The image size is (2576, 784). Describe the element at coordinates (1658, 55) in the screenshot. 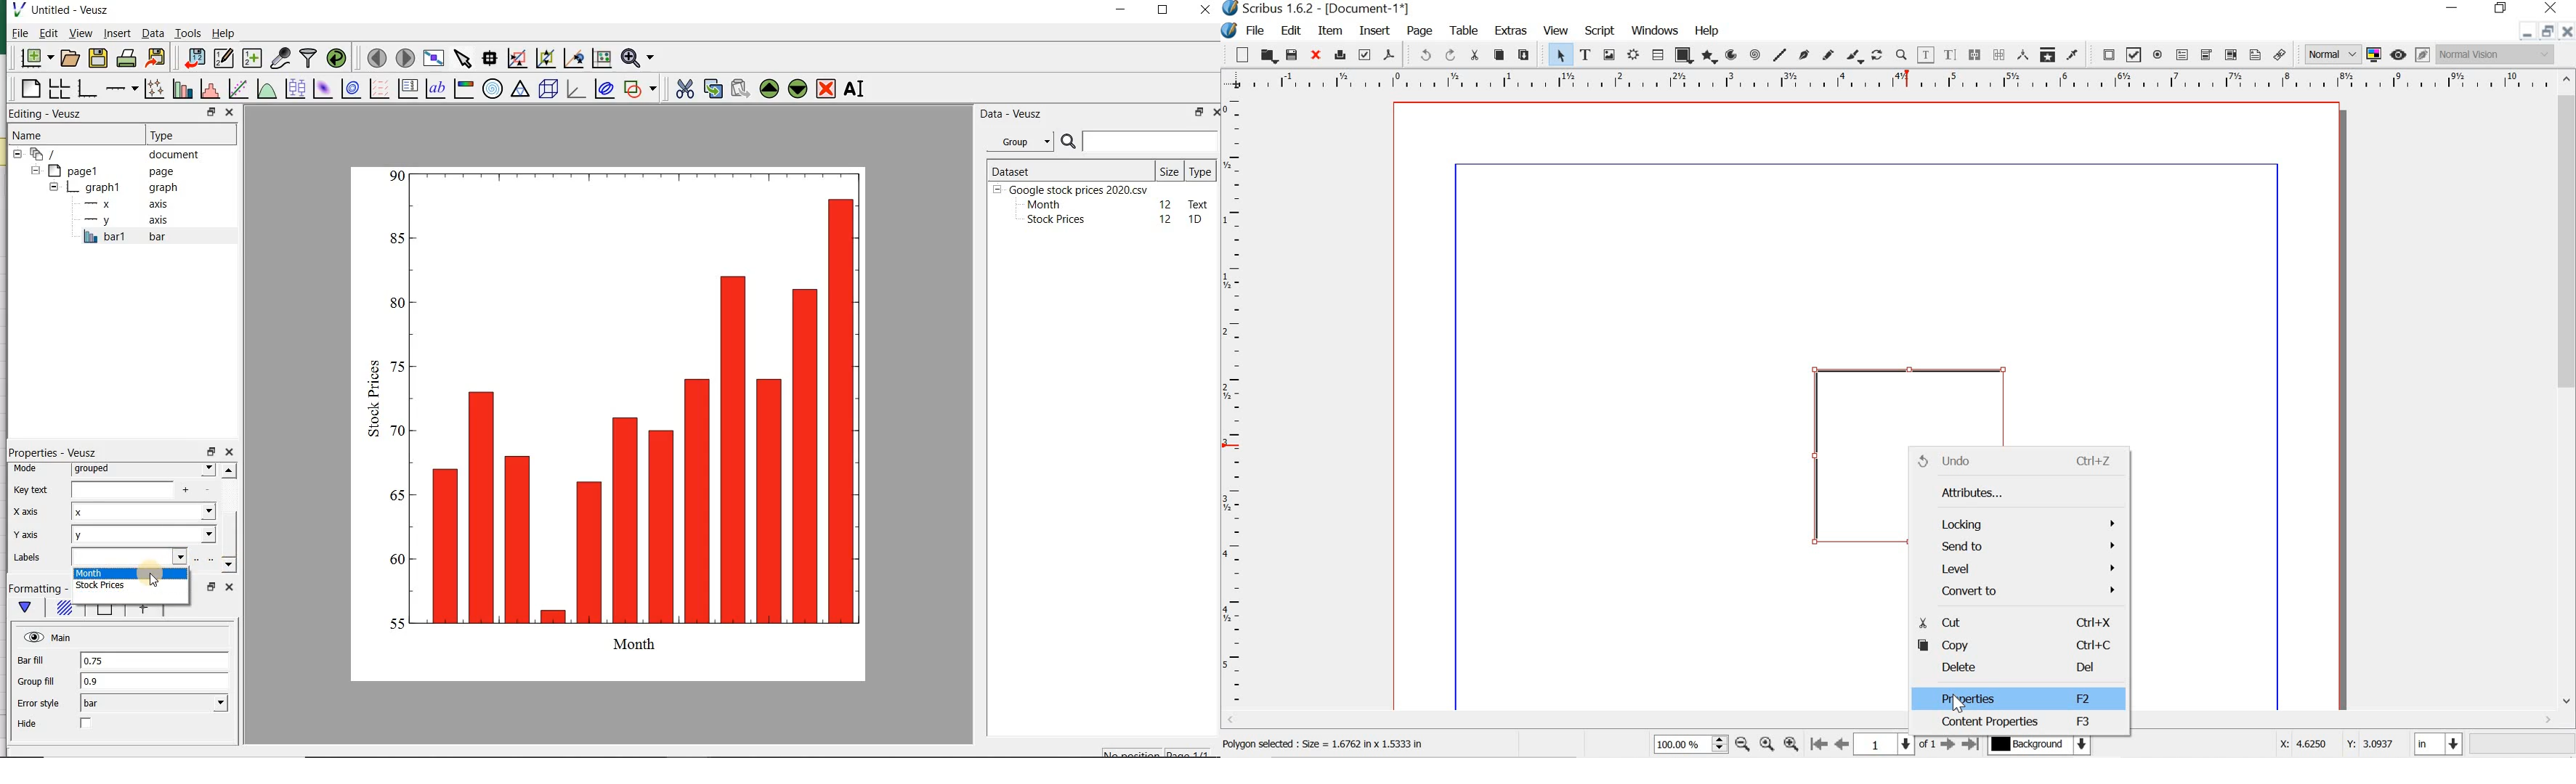

I see `table` at that location.